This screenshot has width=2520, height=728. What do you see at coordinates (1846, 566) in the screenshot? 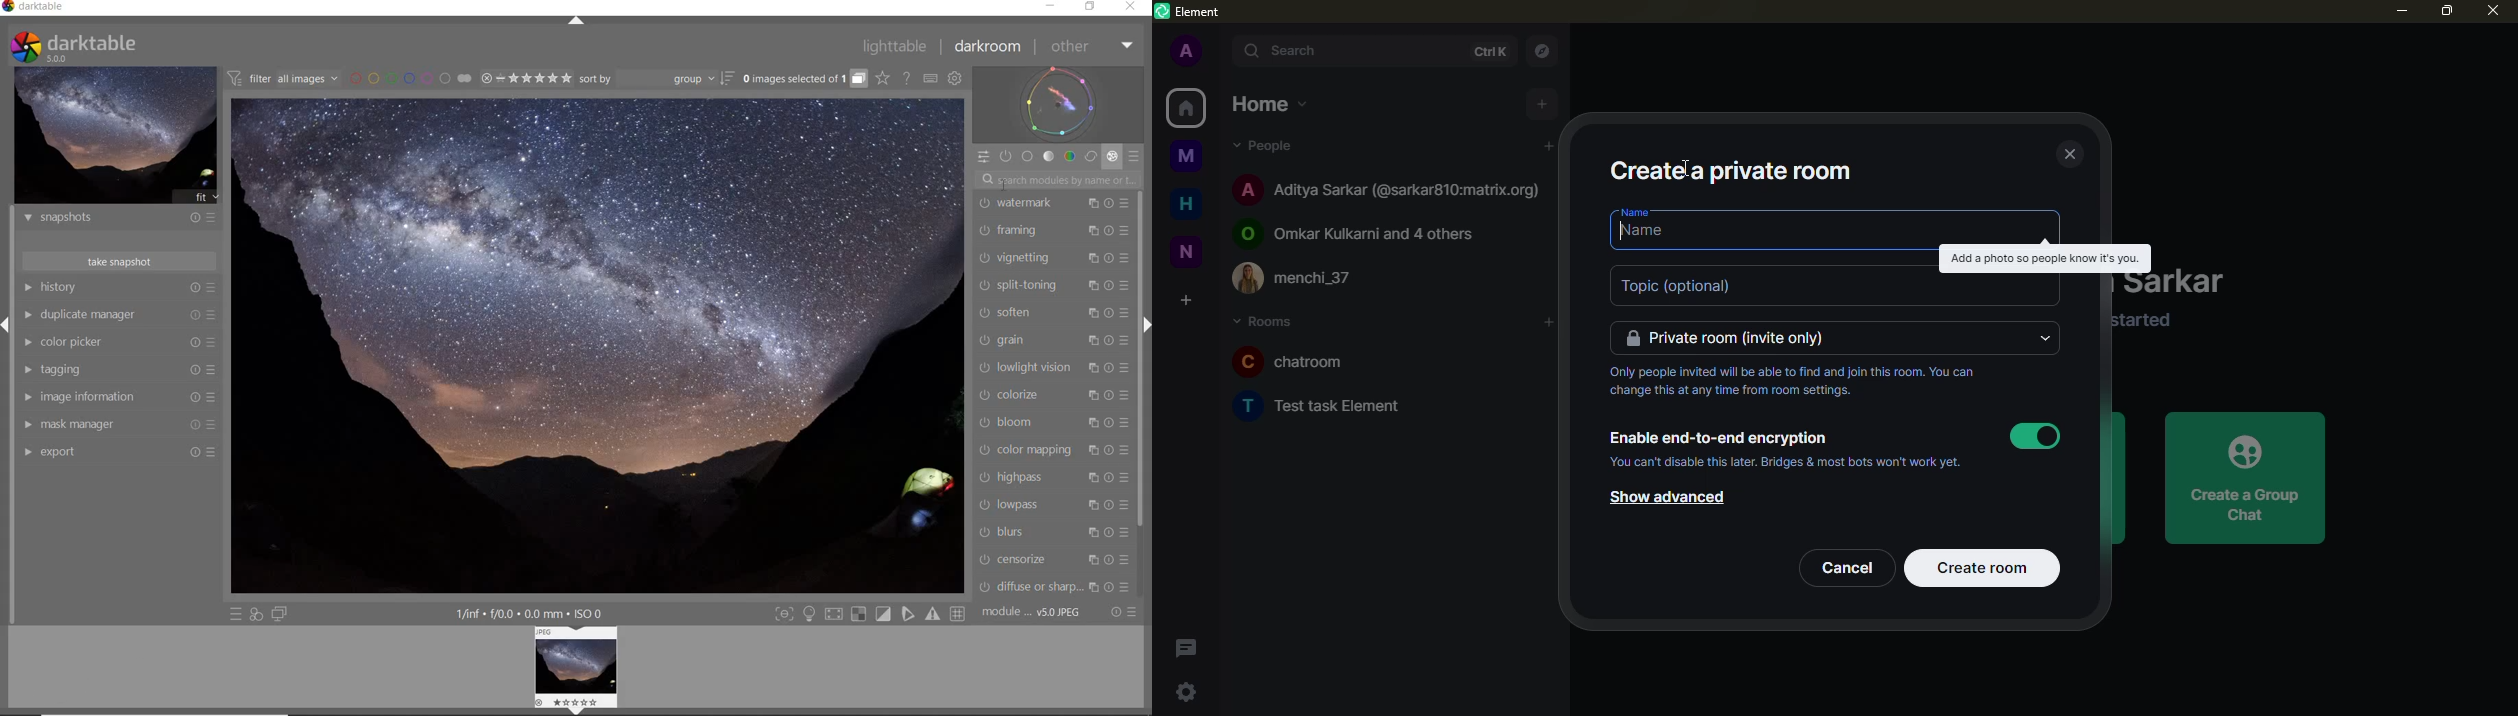
I see `cancel` at bounding box center [1846, 566].